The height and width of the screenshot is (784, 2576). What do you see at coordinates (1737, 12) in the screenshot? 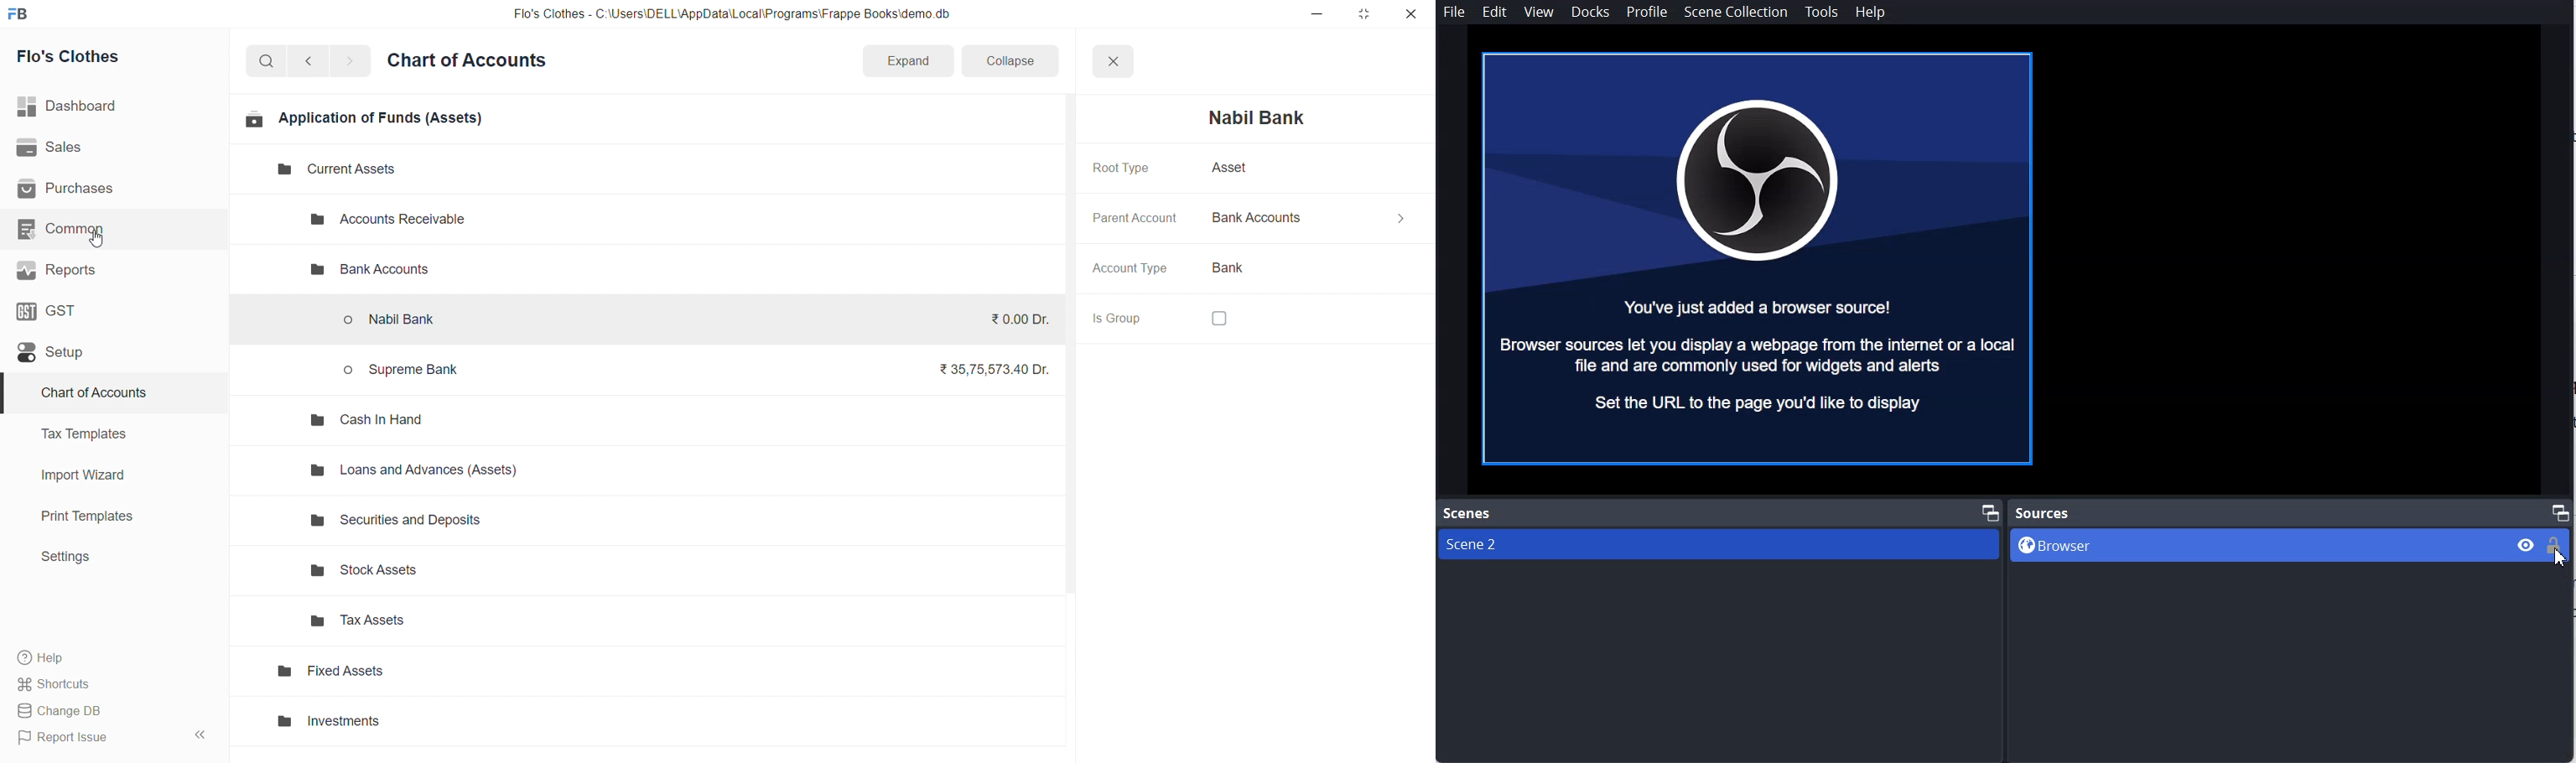
I see `Scene Collection` at bounding box center [1737, 12].